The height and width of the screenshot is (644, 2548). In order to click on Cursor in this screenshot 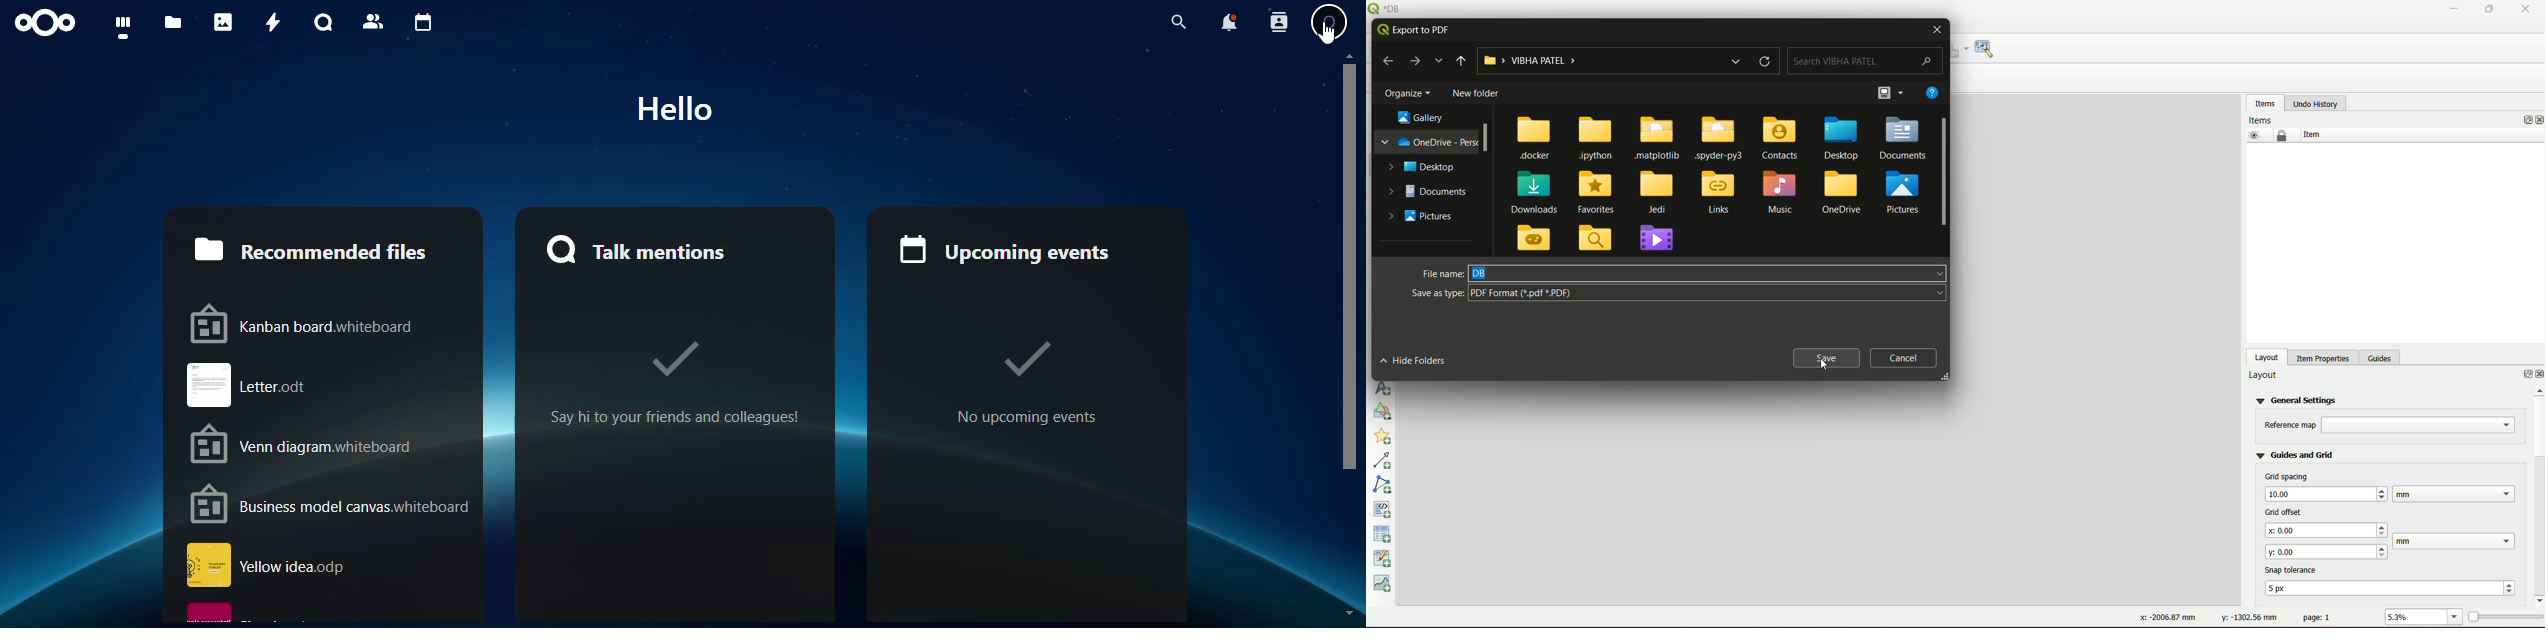, I will do `click(1326, 33)`.